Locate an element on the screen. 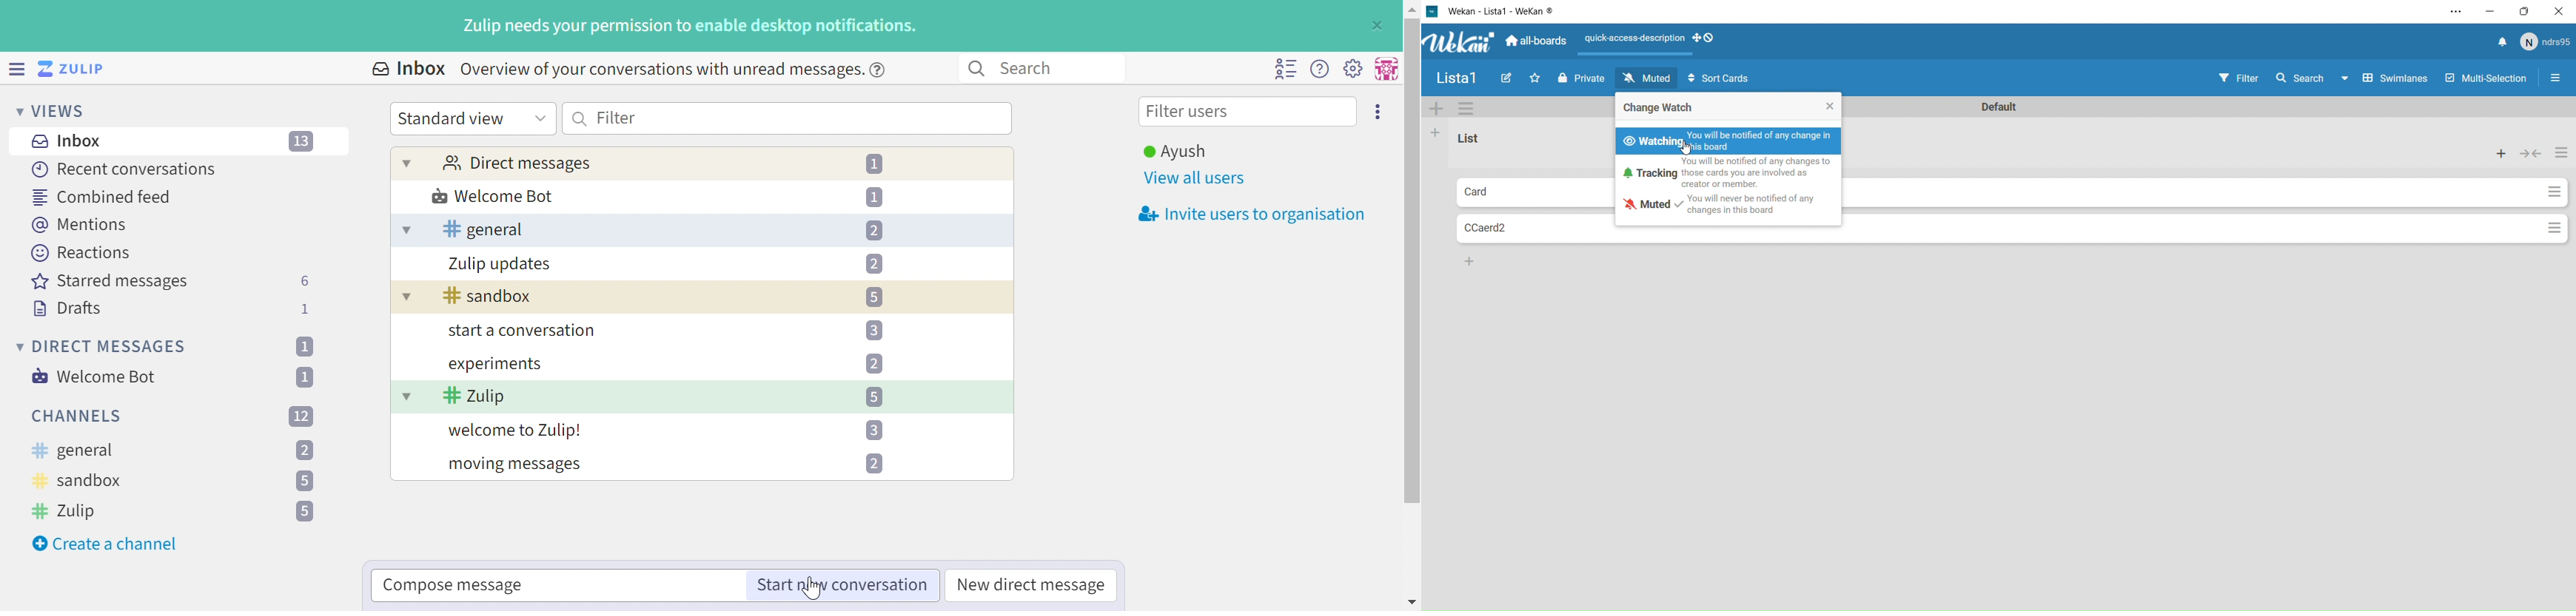 This screenshot has width=2576, height=616. Personal menu is located at coordinates (1384, 69).